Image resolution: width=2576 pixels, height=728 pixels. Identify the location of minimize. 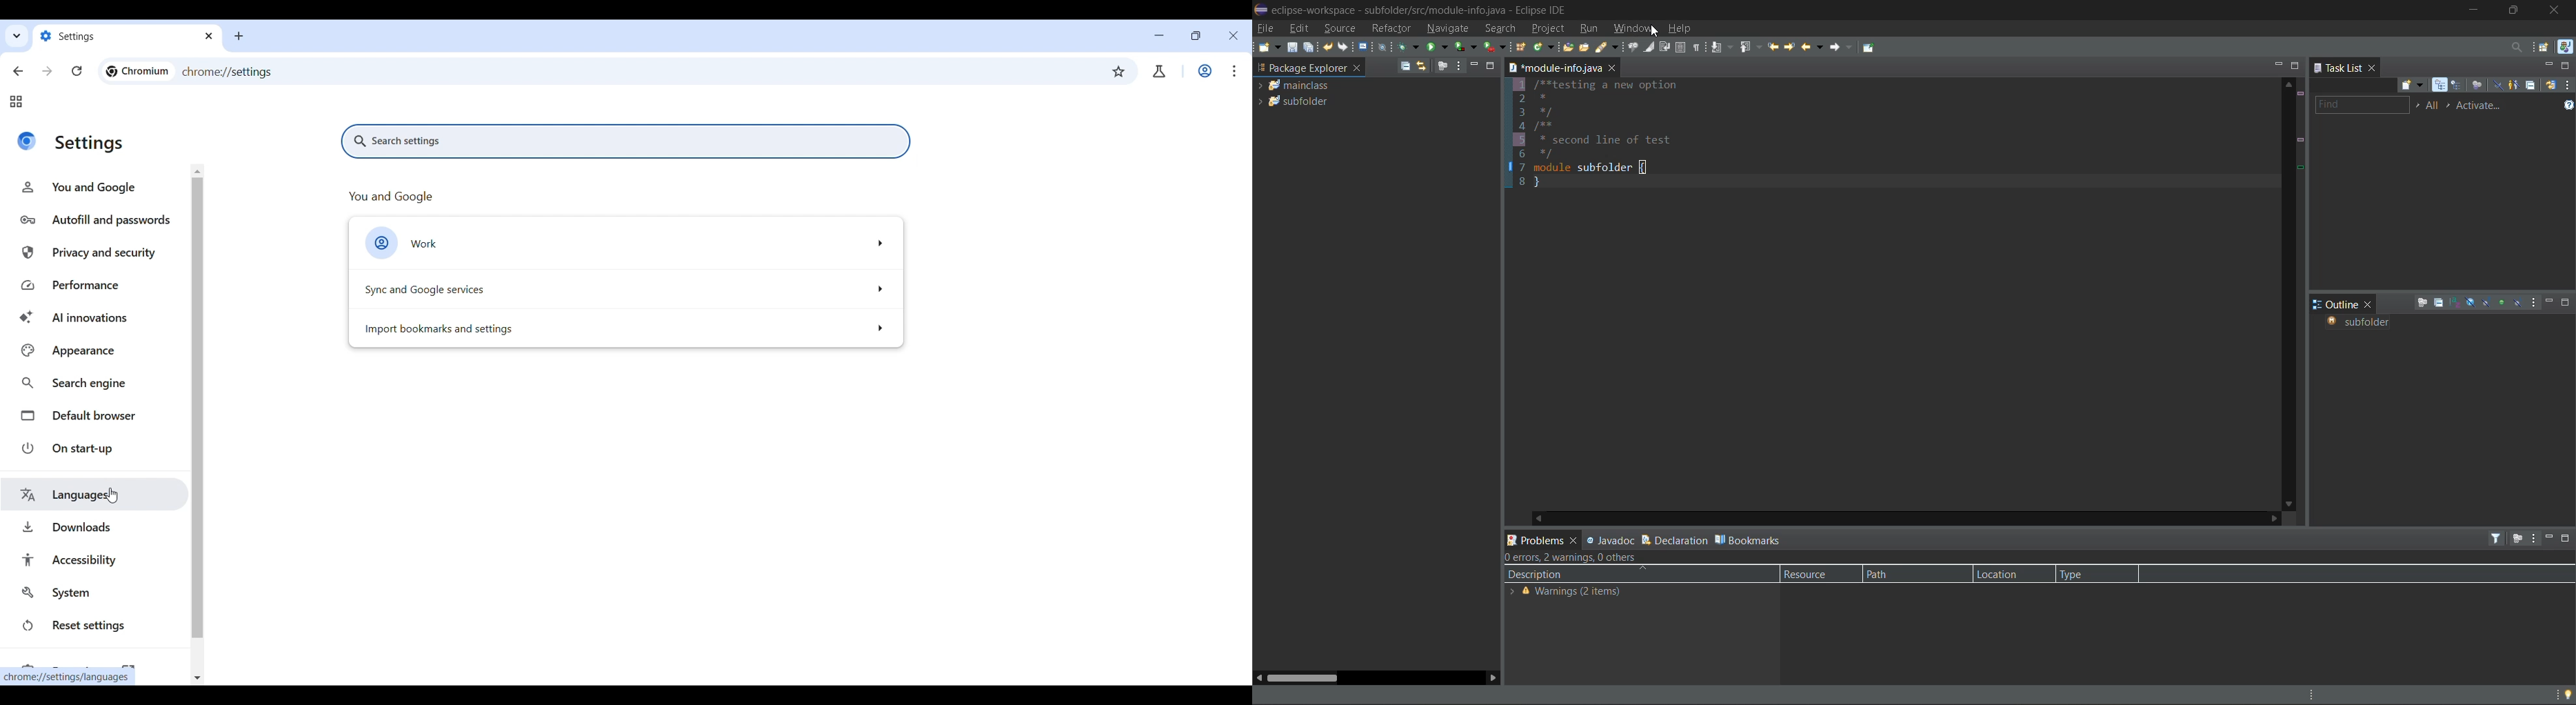
(2473, 12).